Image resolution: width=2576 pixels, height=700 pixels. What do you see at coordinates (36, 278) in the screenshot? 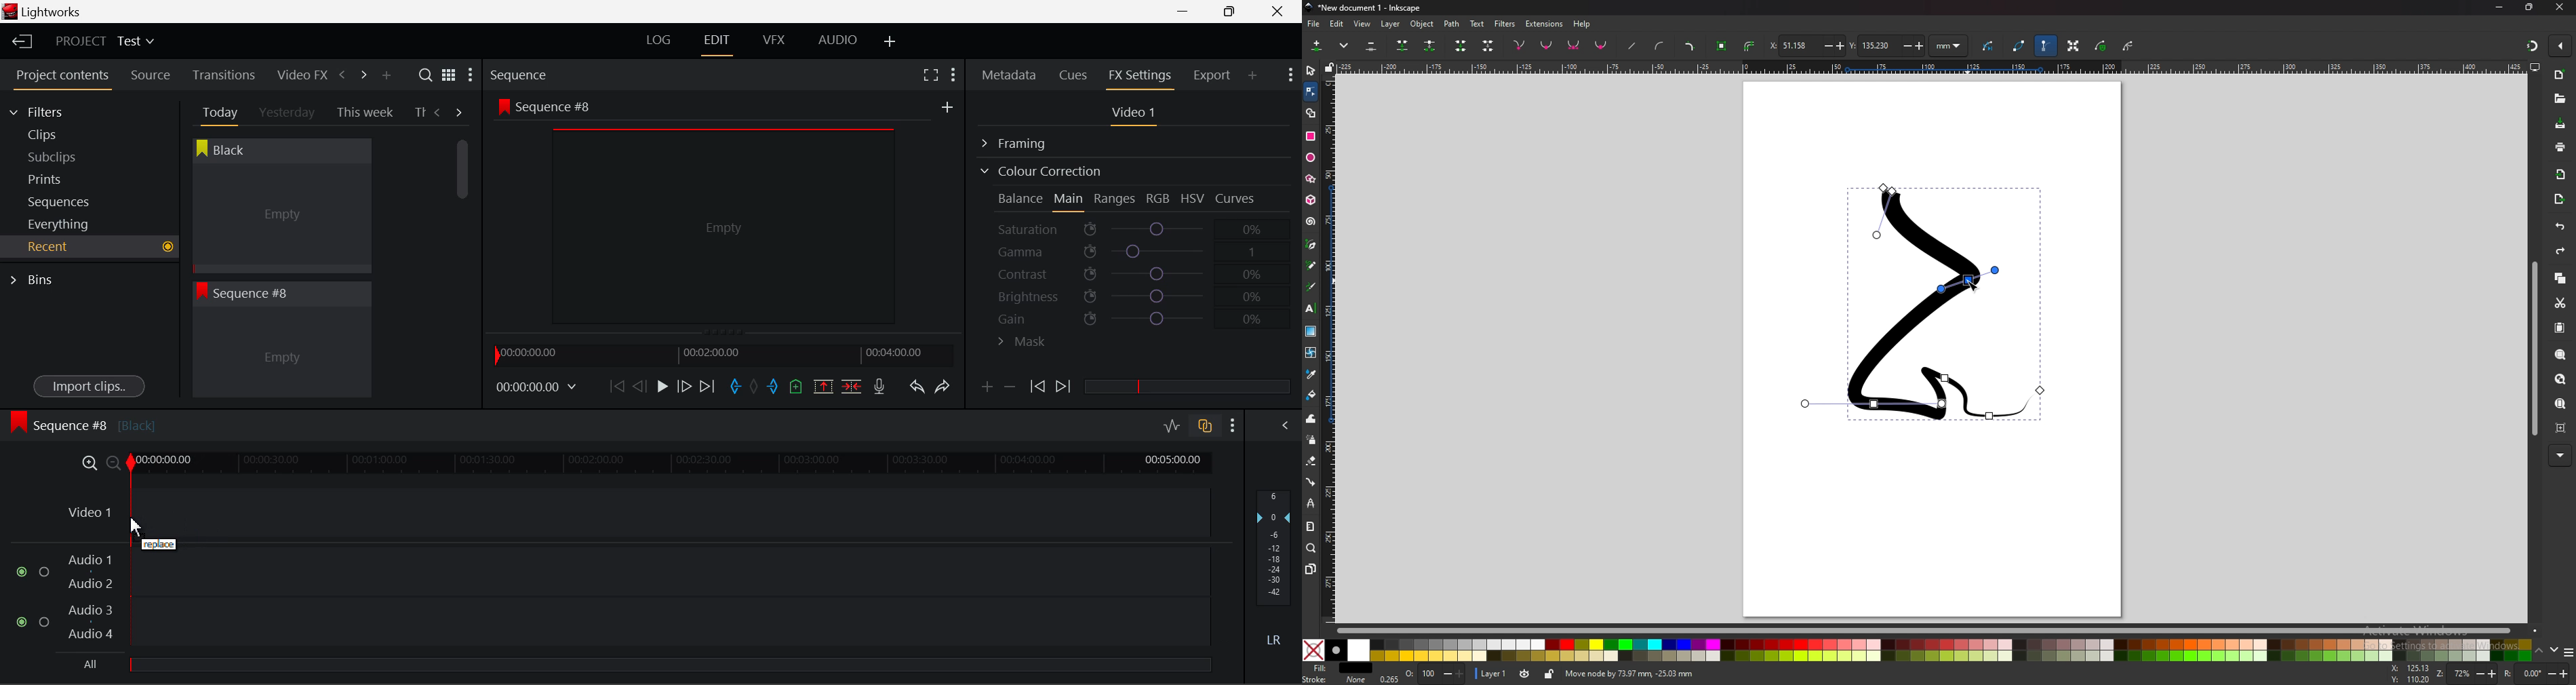
I see `Bins` at bounding box center [36, 278].